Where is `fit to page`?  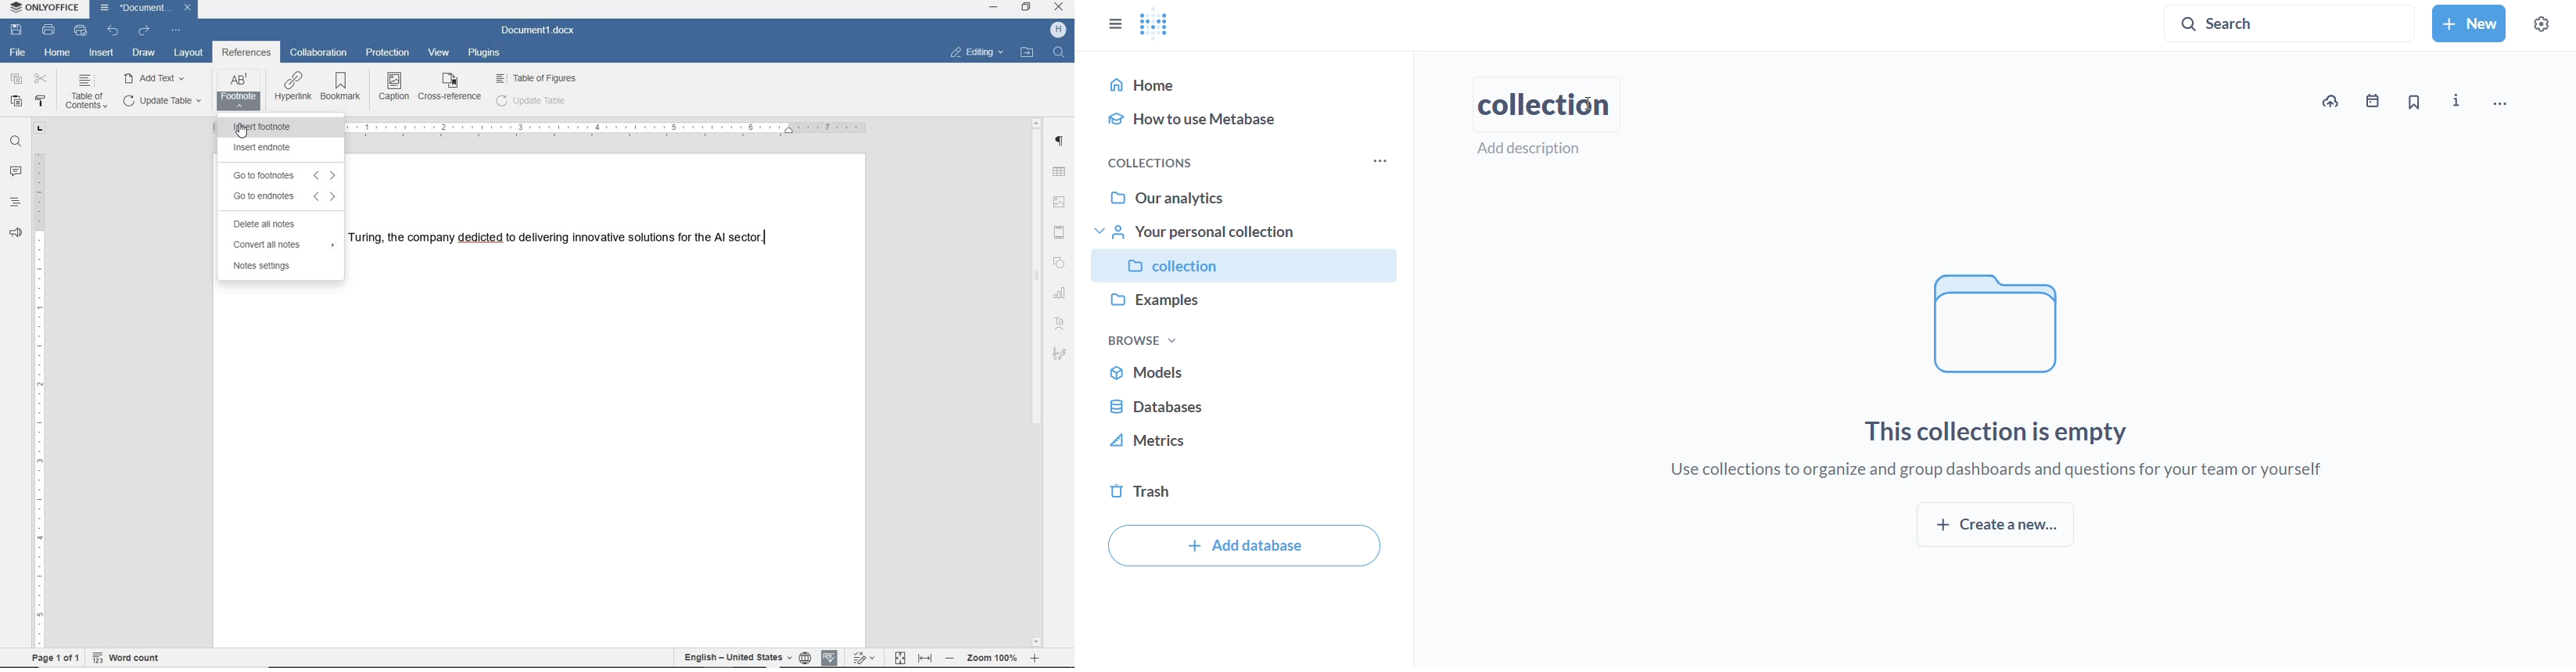
fit to page is located at coordinates (901, 658).